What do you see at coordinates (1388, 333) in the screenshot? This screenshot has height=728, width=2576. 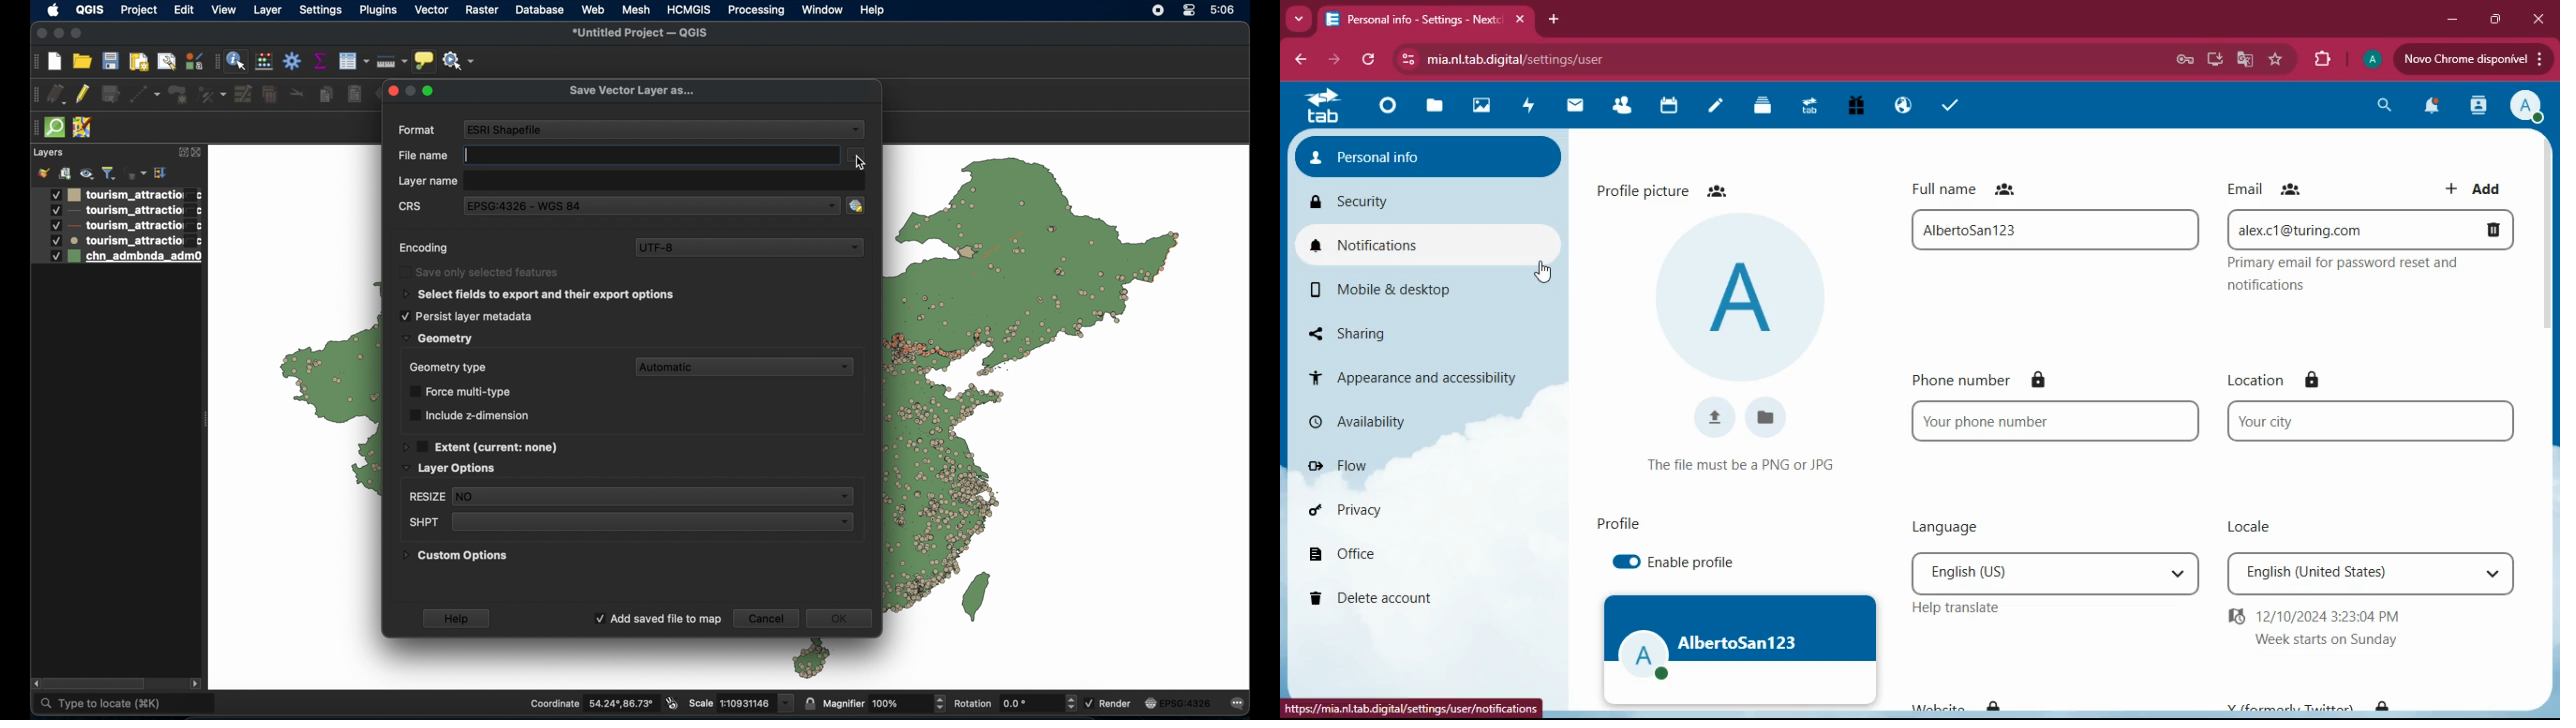 I see `sharing` at bounding box center [1388, 333].